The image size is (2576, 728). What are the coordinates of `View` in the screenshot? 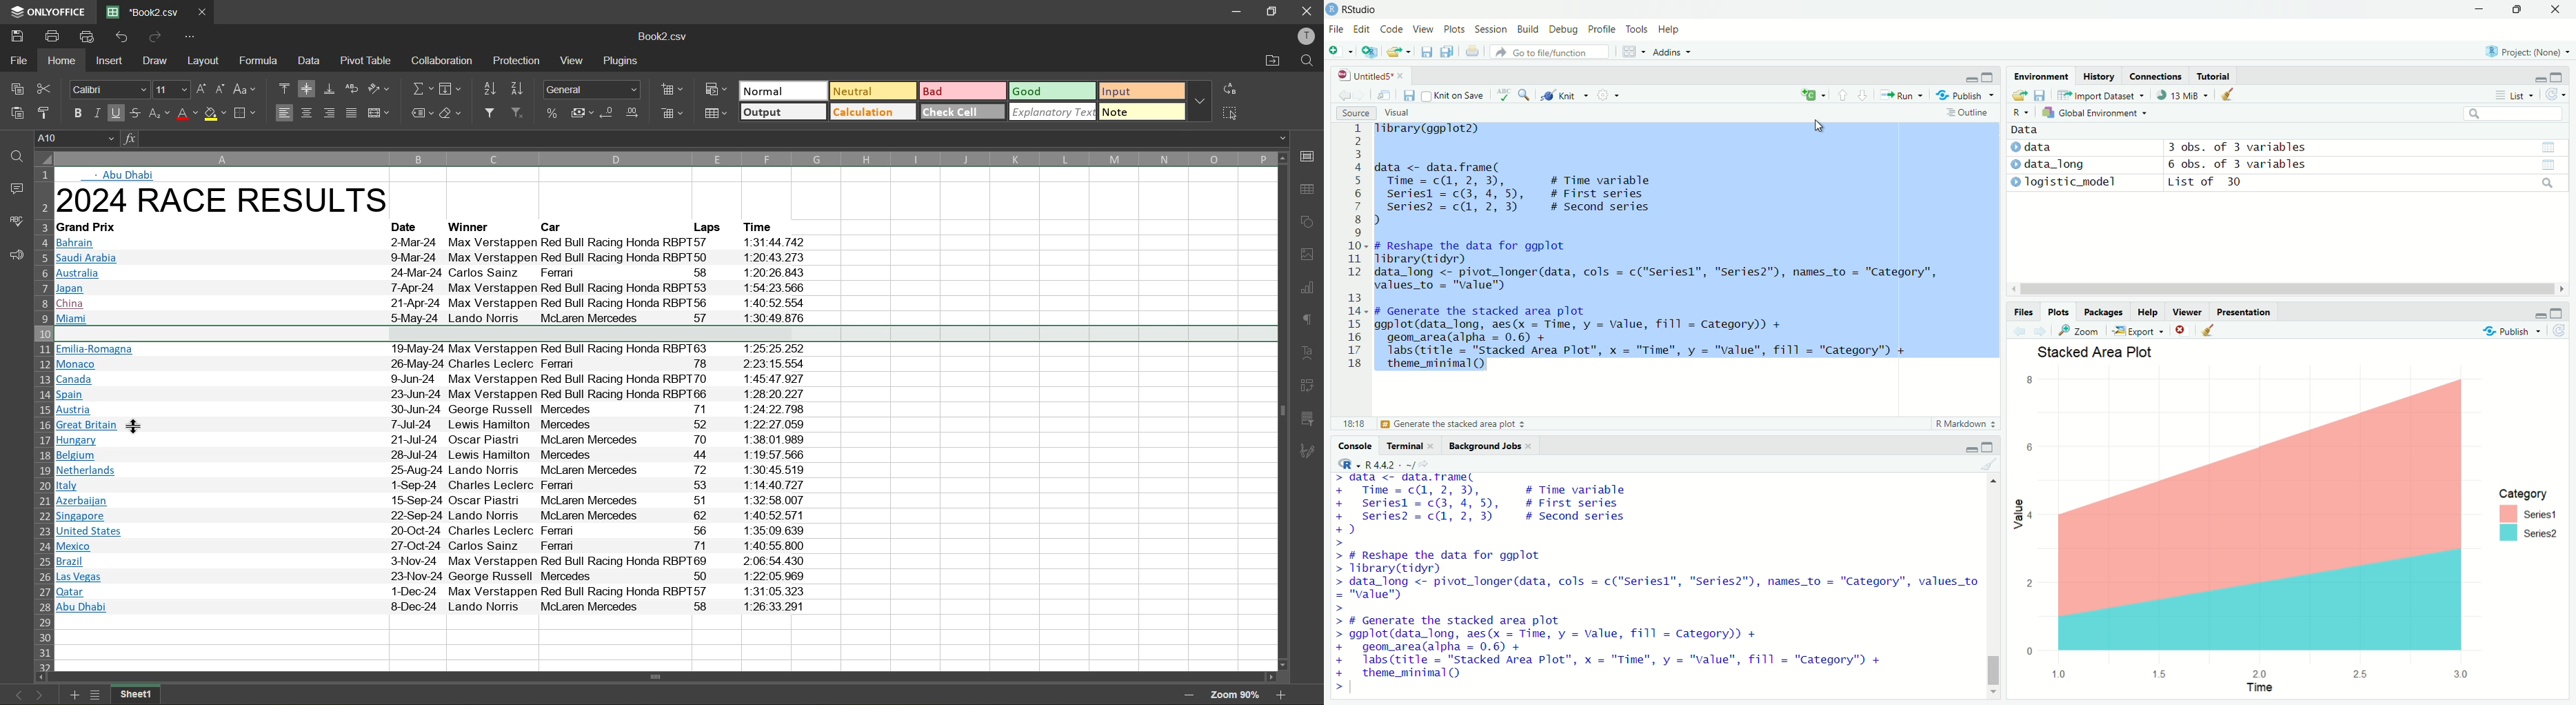 It's located at (1423, 27).